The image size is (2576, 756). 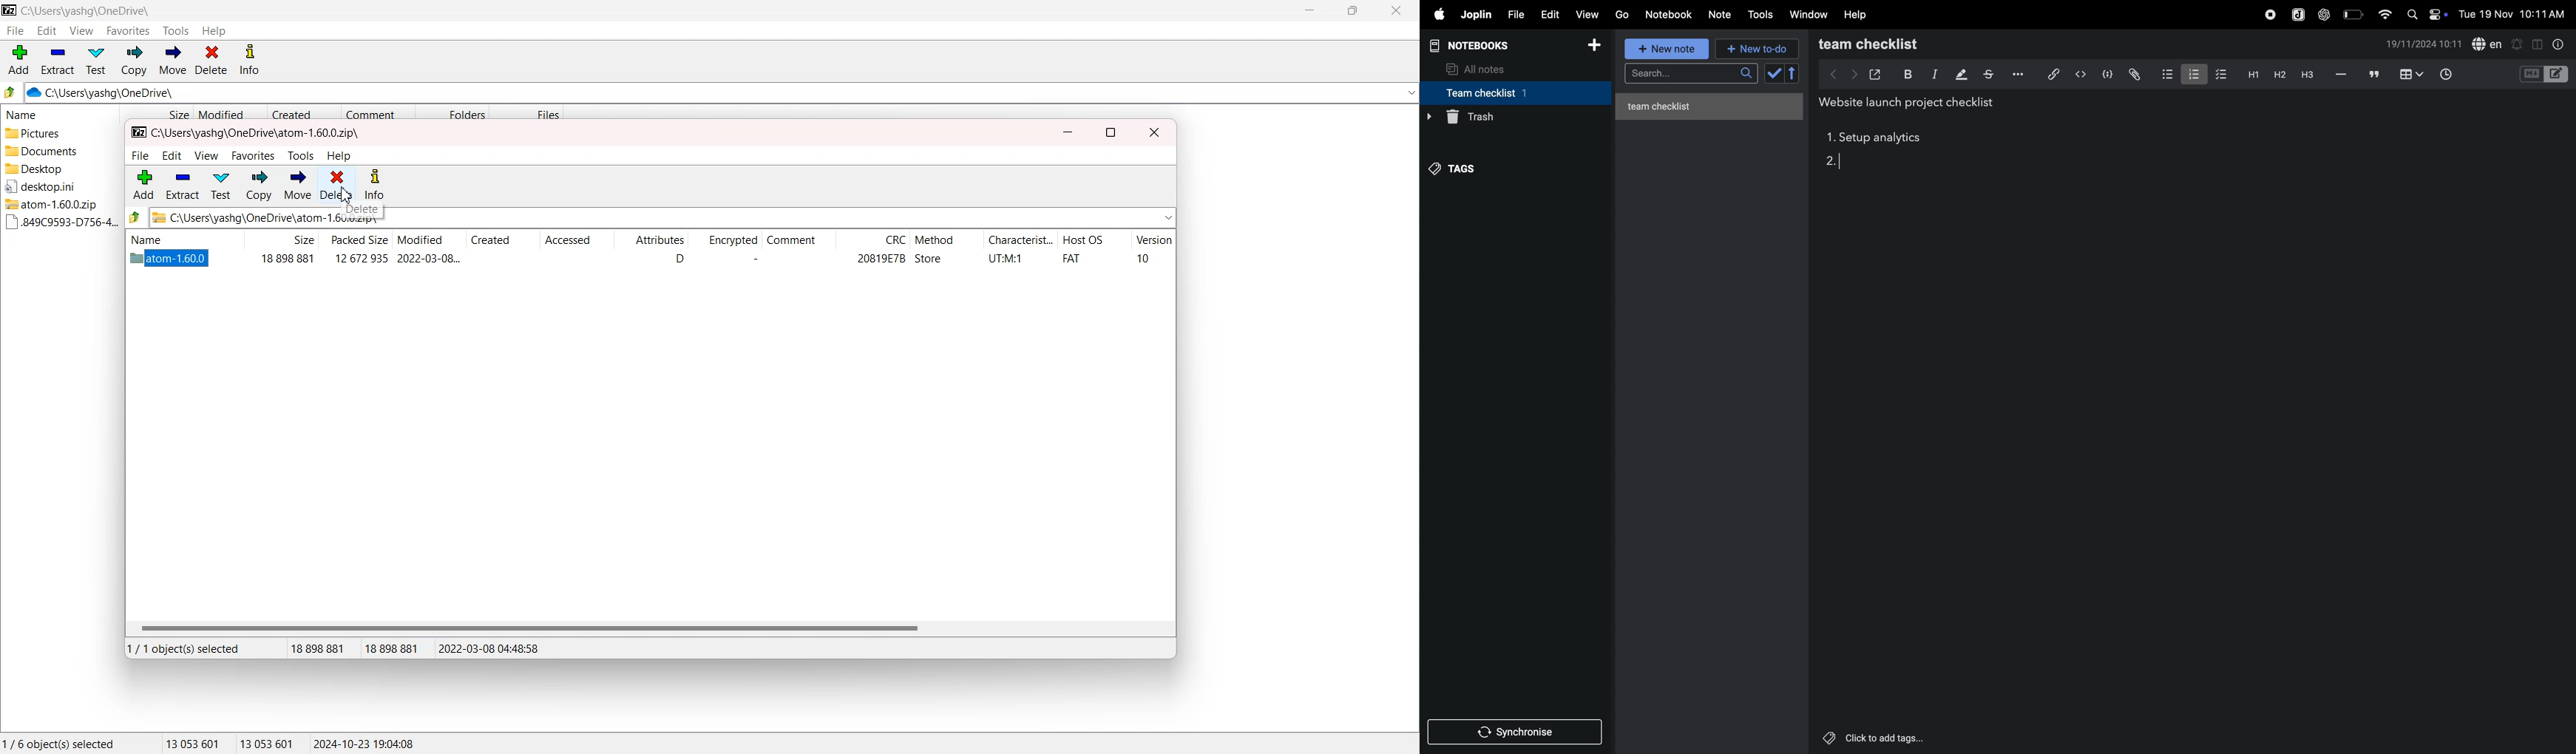 I want to click on go, so click(x=1622, y=15).